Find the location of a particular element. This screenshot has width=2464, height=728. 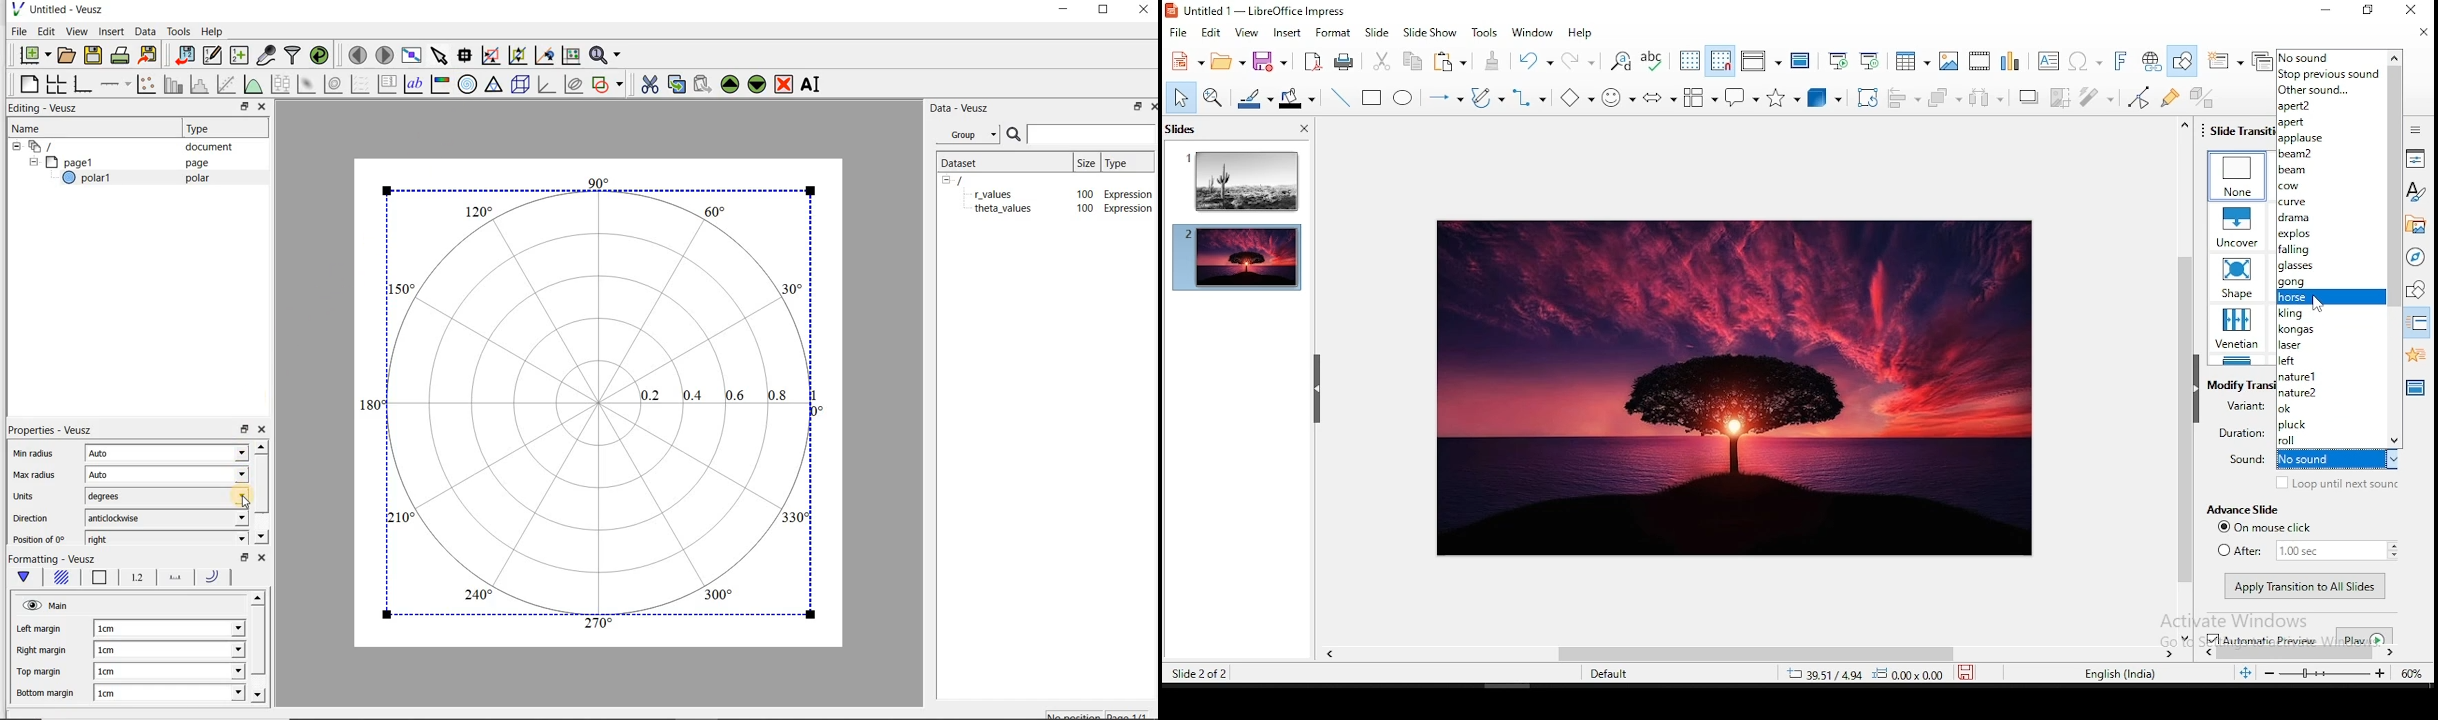

lines and arrows is located at coordinates (1446, 99).